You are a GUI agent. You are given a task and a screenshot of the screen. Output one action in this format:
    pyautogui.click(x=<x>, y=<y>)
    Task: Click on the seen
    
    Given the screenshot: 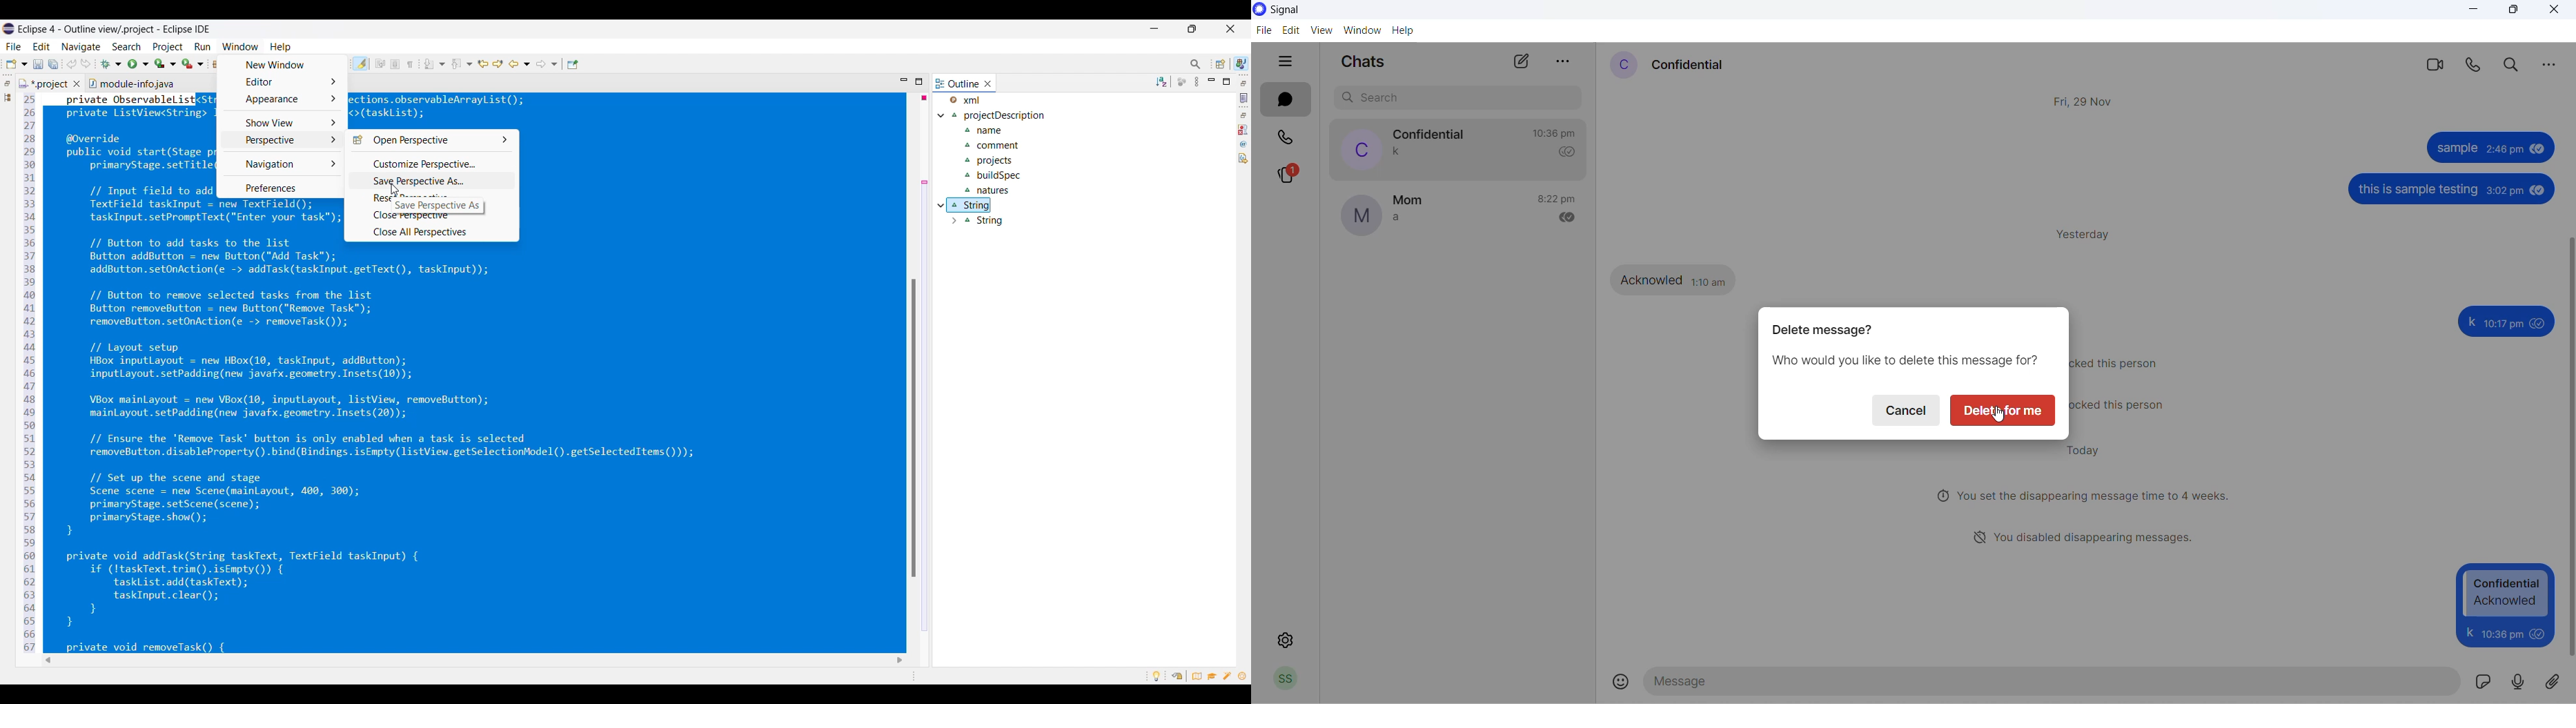 What is the action you would take?
    pyautogui.click(x=2541, y=634)
    